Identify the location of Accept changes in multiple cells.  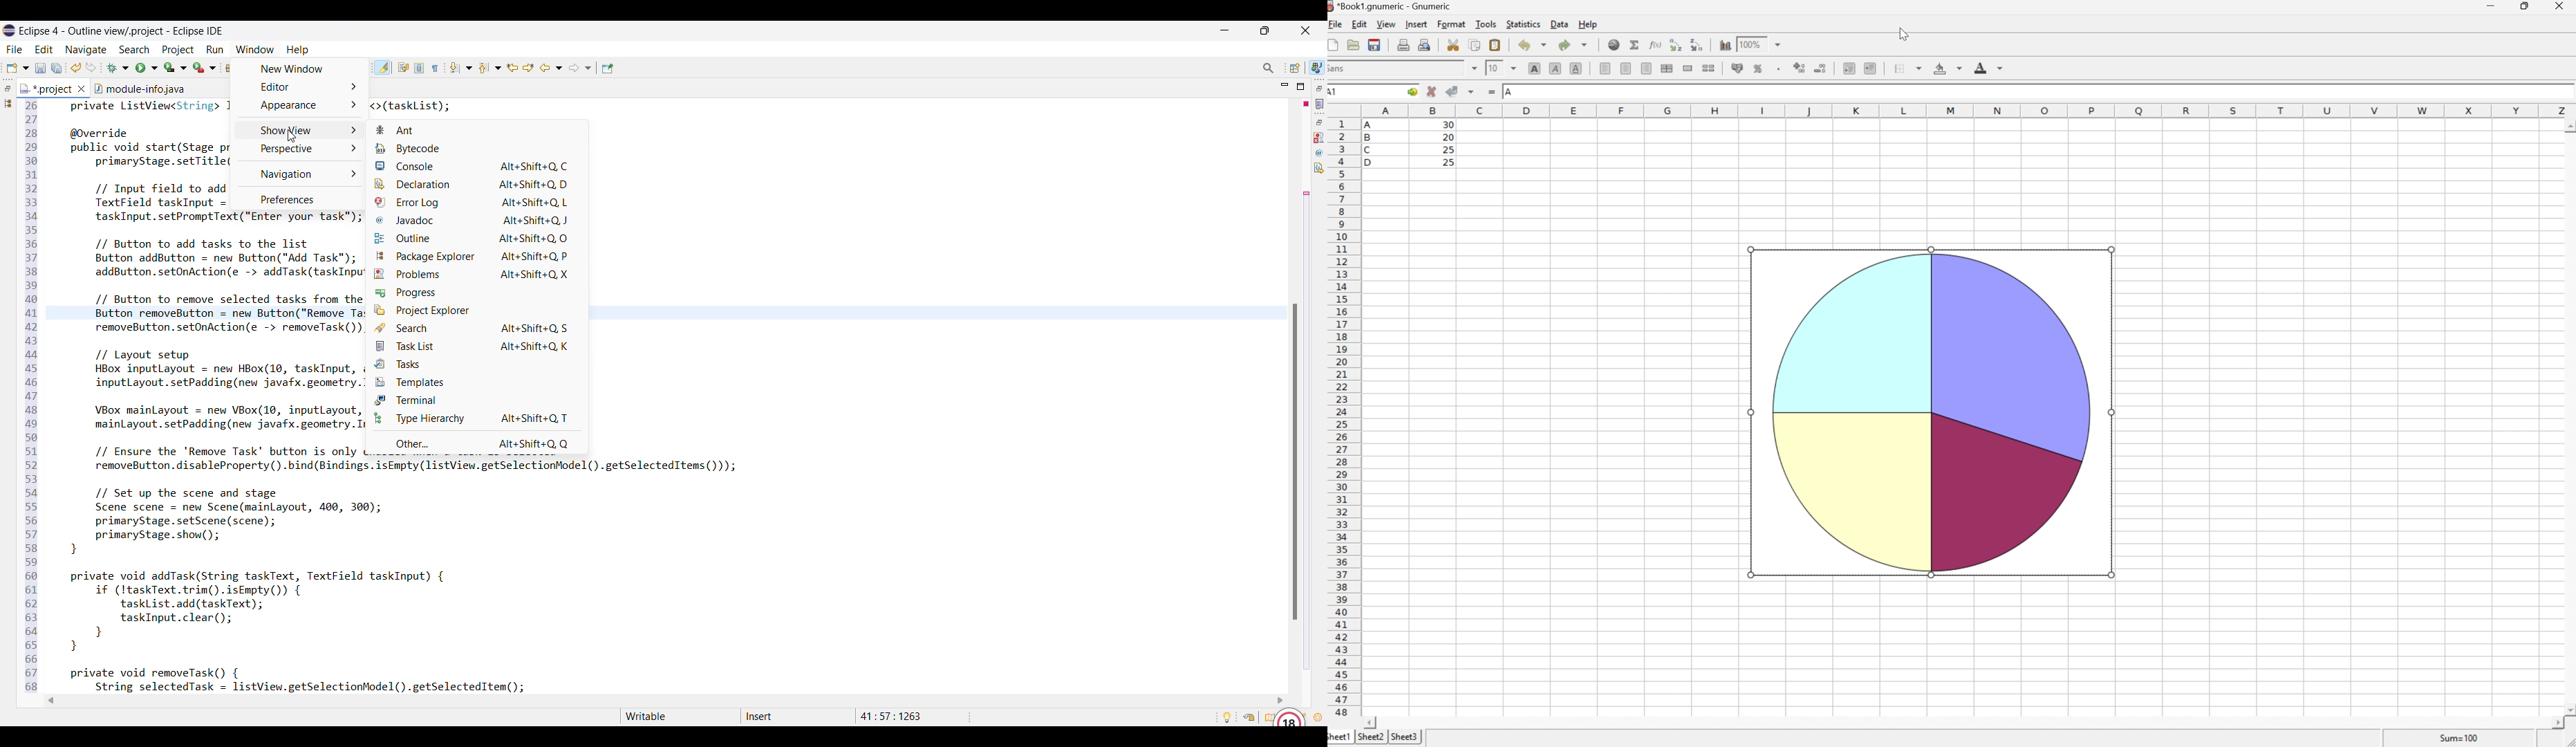
(1472, 90).